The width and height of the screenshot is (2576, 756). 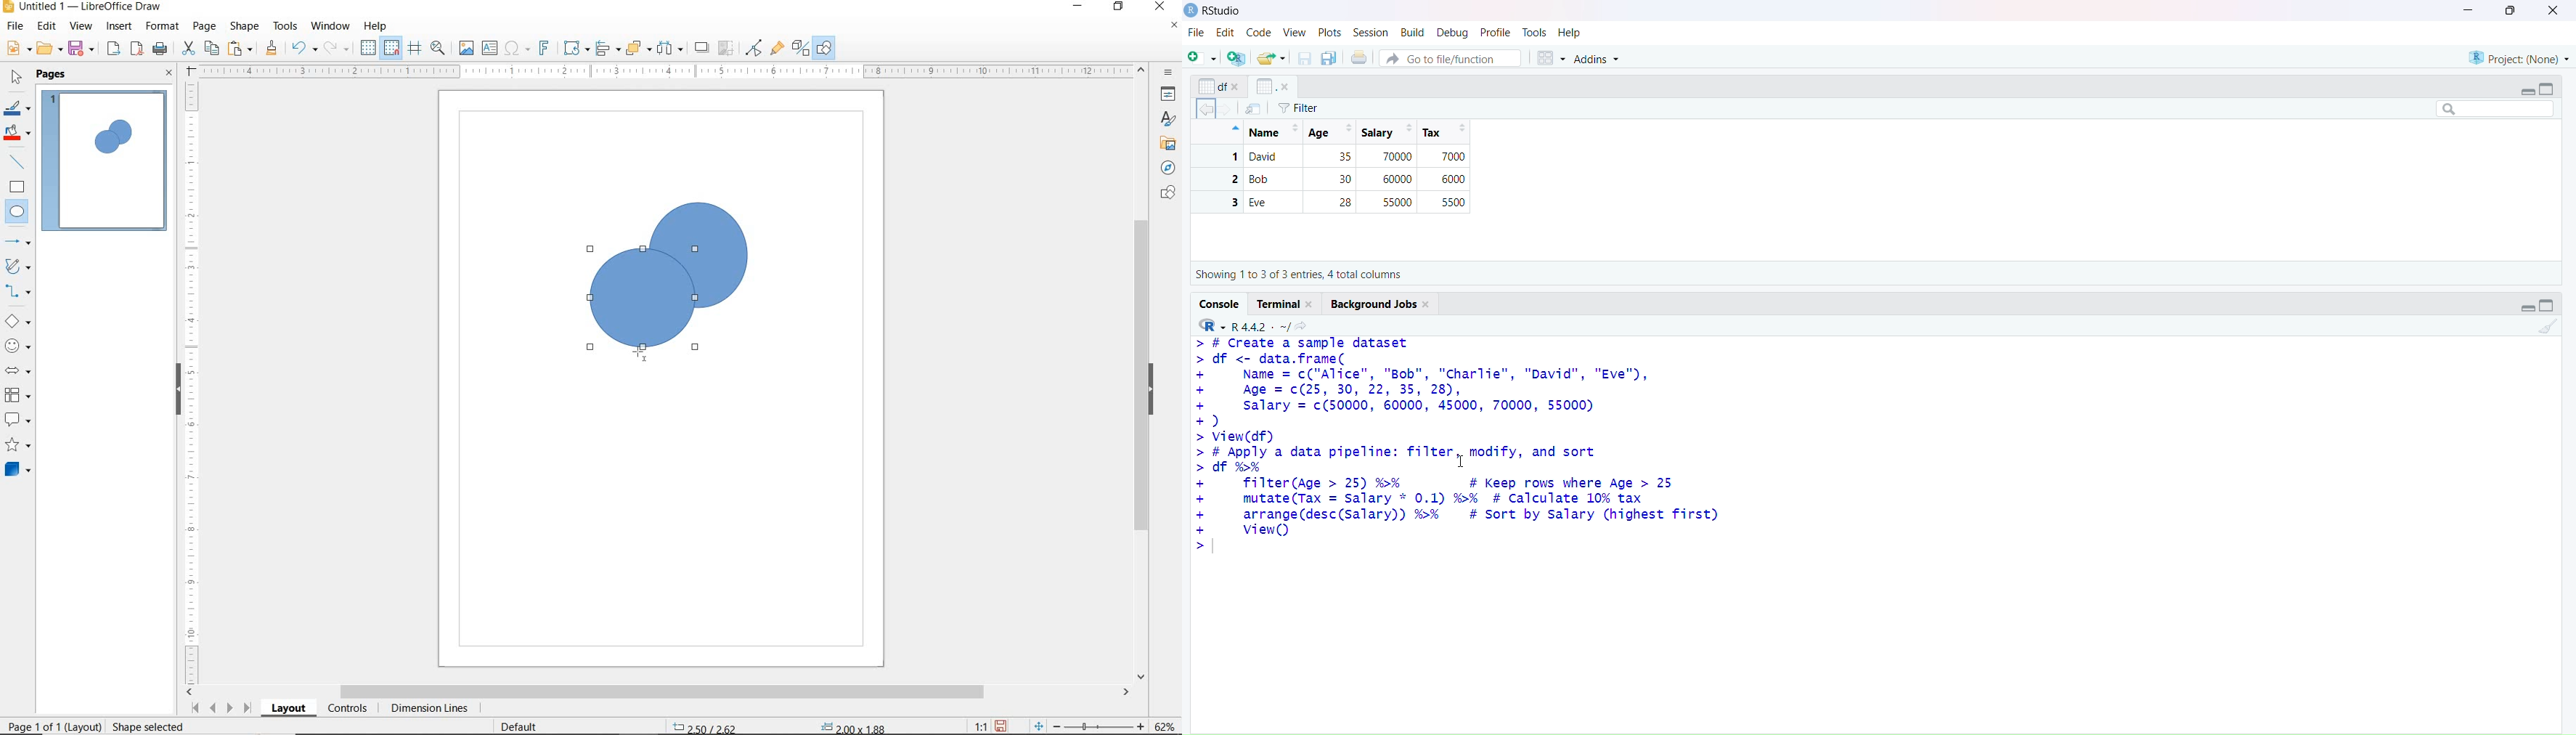 What do you see at coordinates (18, 323) in the screenshot?
I see `BASIC SHAPES` at bounding box center [18, 323].